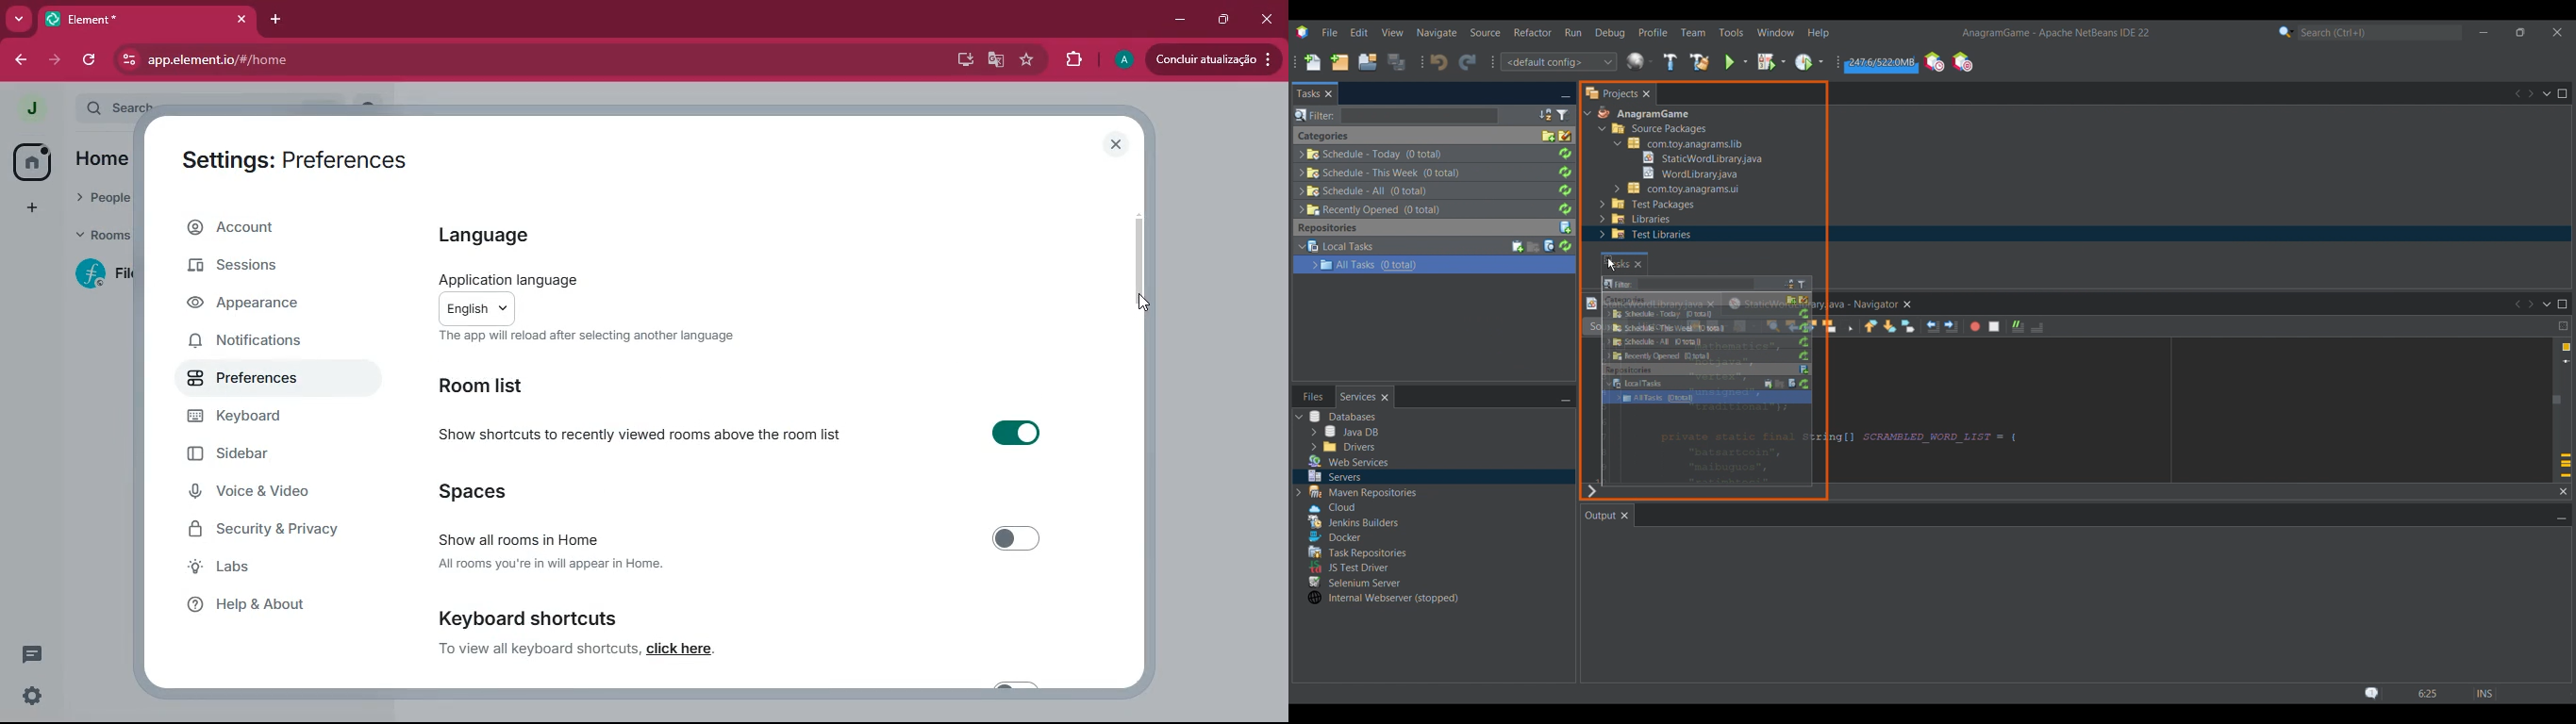  I want to click on settings: preferences, so click(300, 161).